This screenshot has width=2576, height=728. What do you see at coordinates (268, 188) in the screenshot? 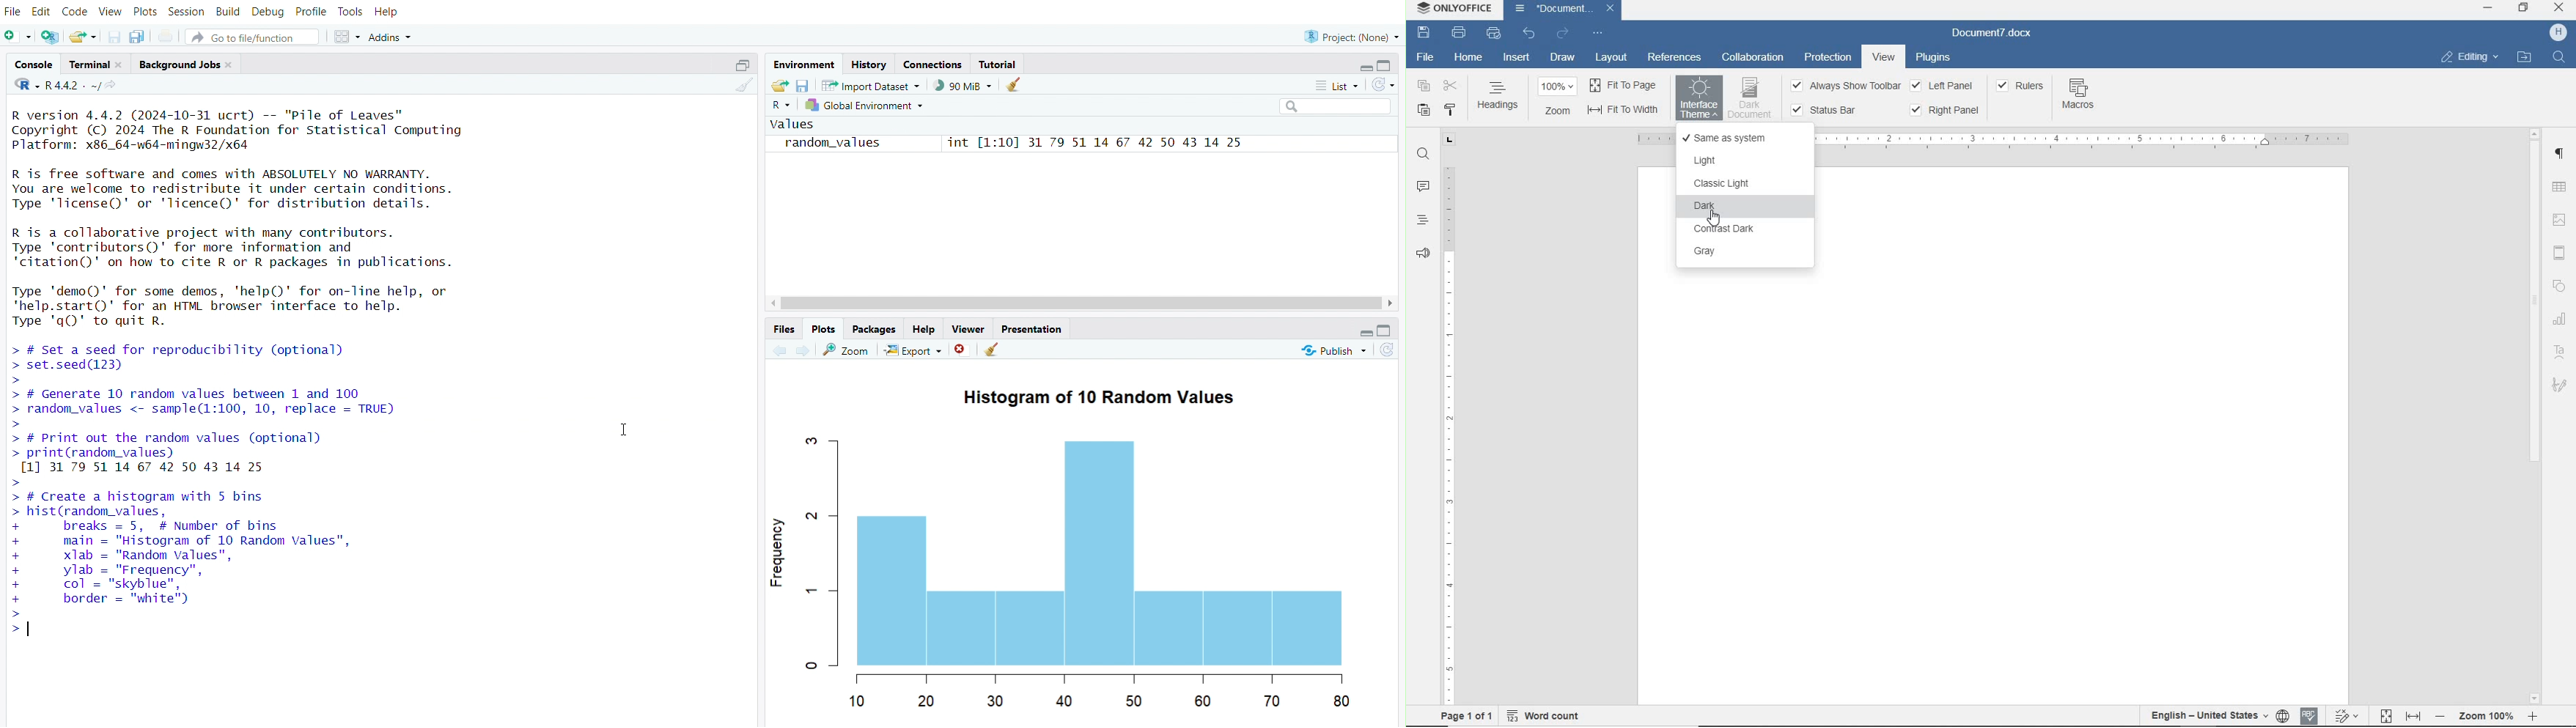
I see `Details of R and its license` at bounding box center [268, 188].